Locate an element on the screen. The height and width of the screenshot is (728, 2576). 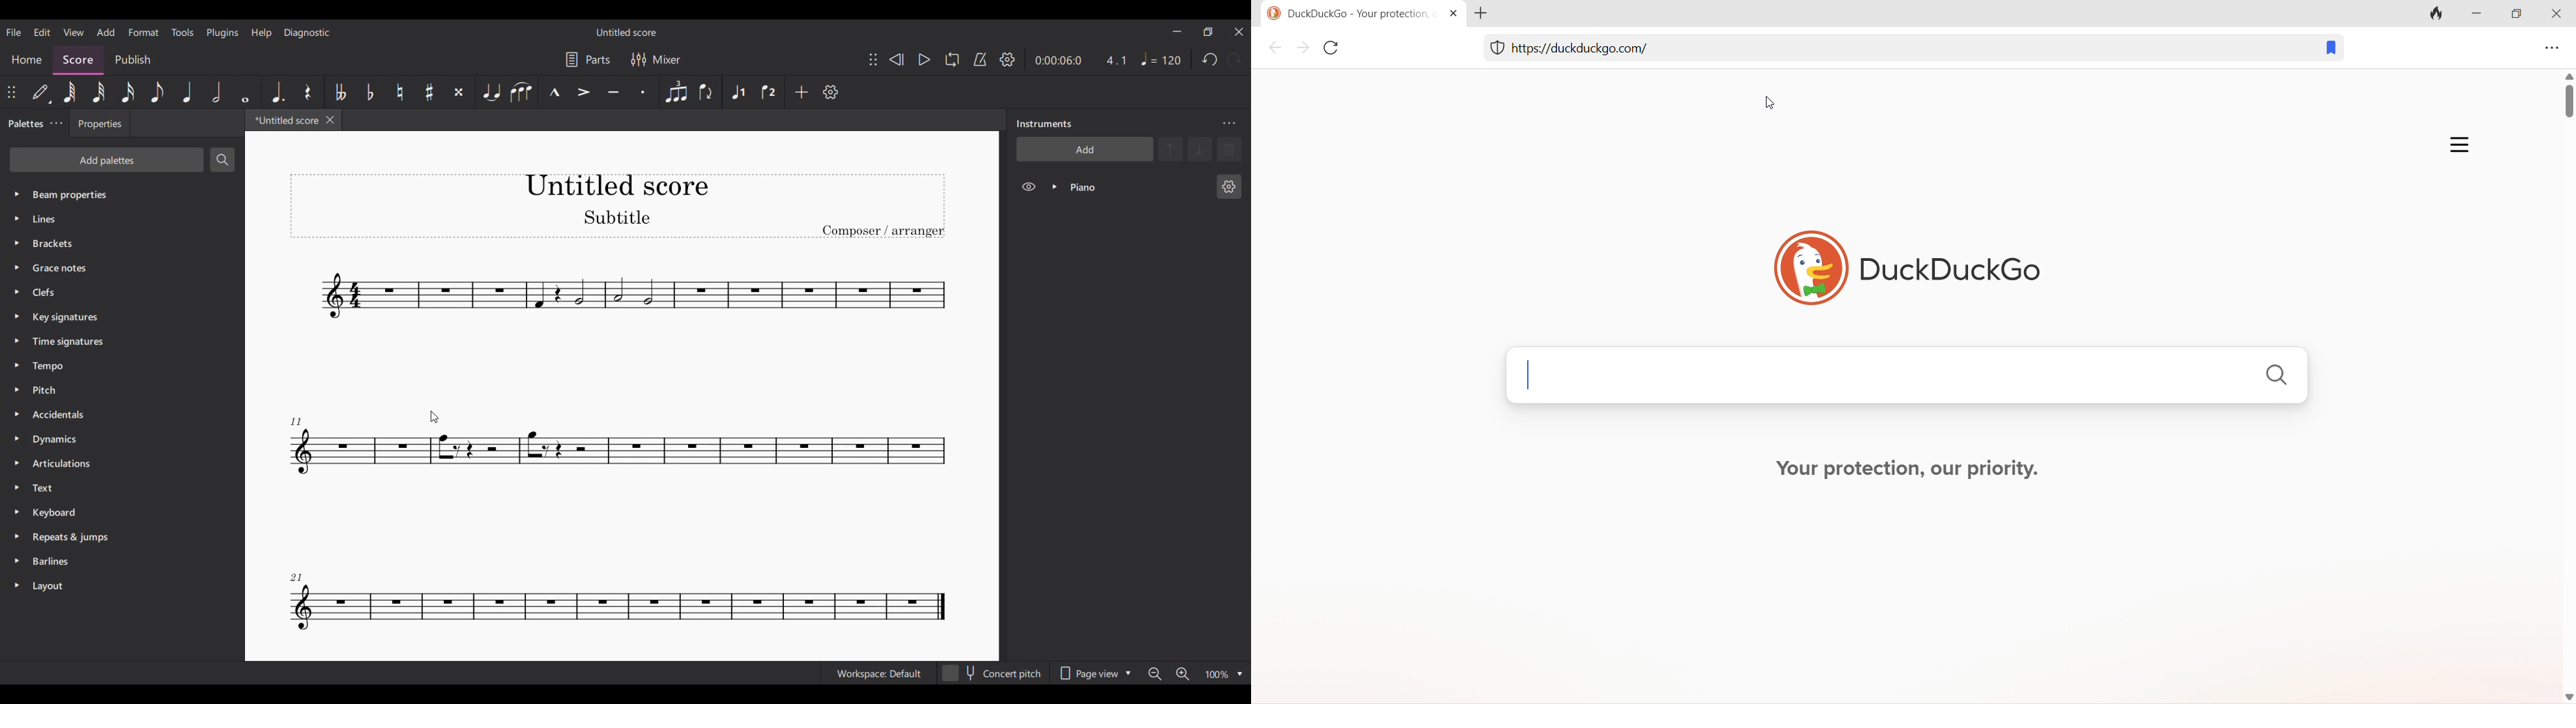
Half note is located at coordinates (216, 92).